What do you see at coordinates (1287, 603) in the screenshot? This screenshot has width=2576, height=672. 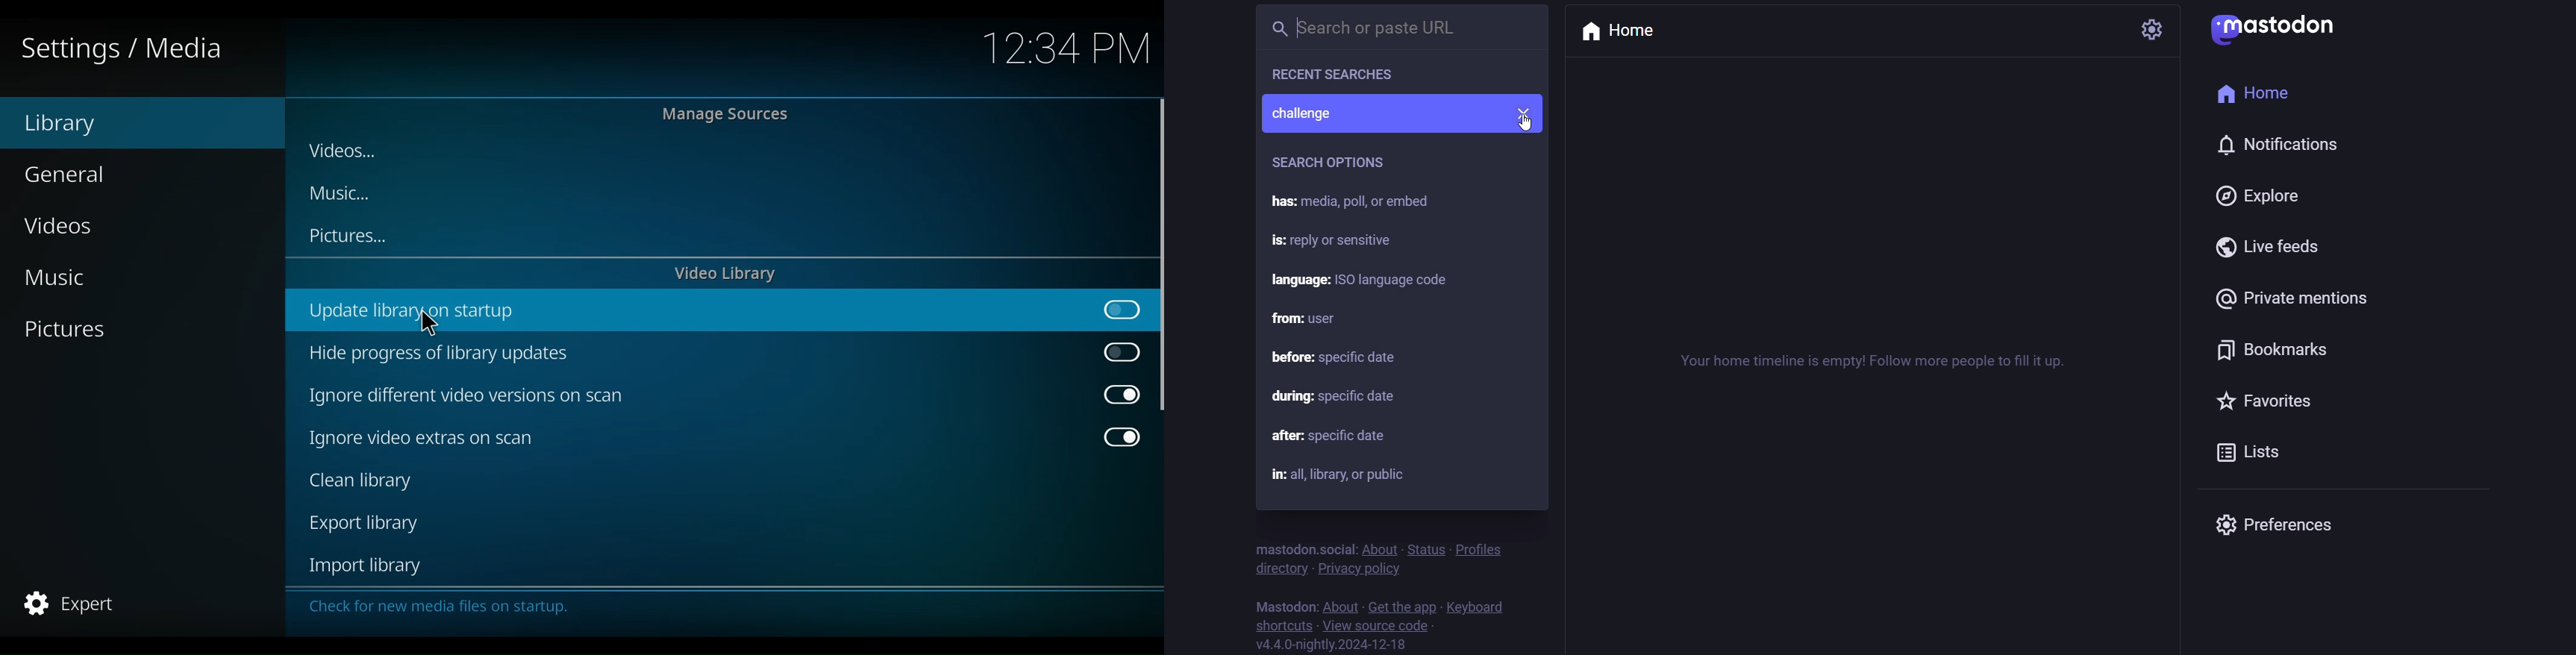 I see `mastodon` at bounding box center [1287, 603].